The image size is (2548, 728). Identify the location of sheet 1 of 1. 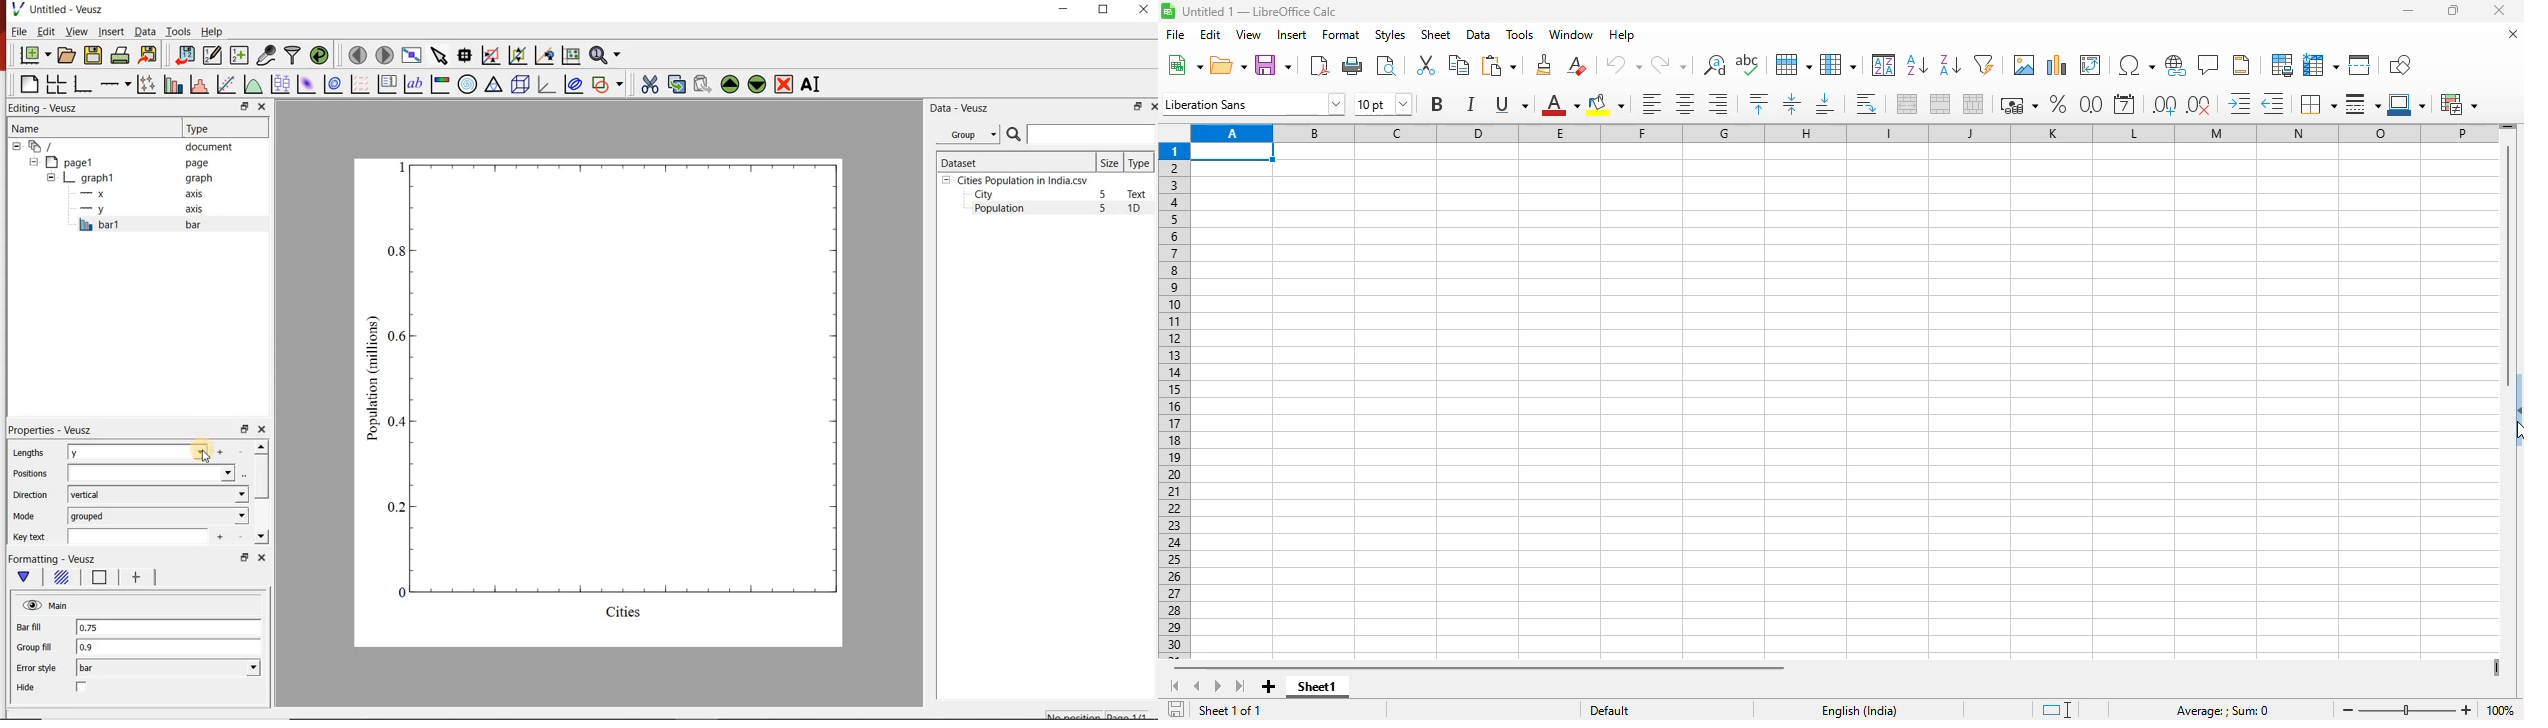
(1231, 710).